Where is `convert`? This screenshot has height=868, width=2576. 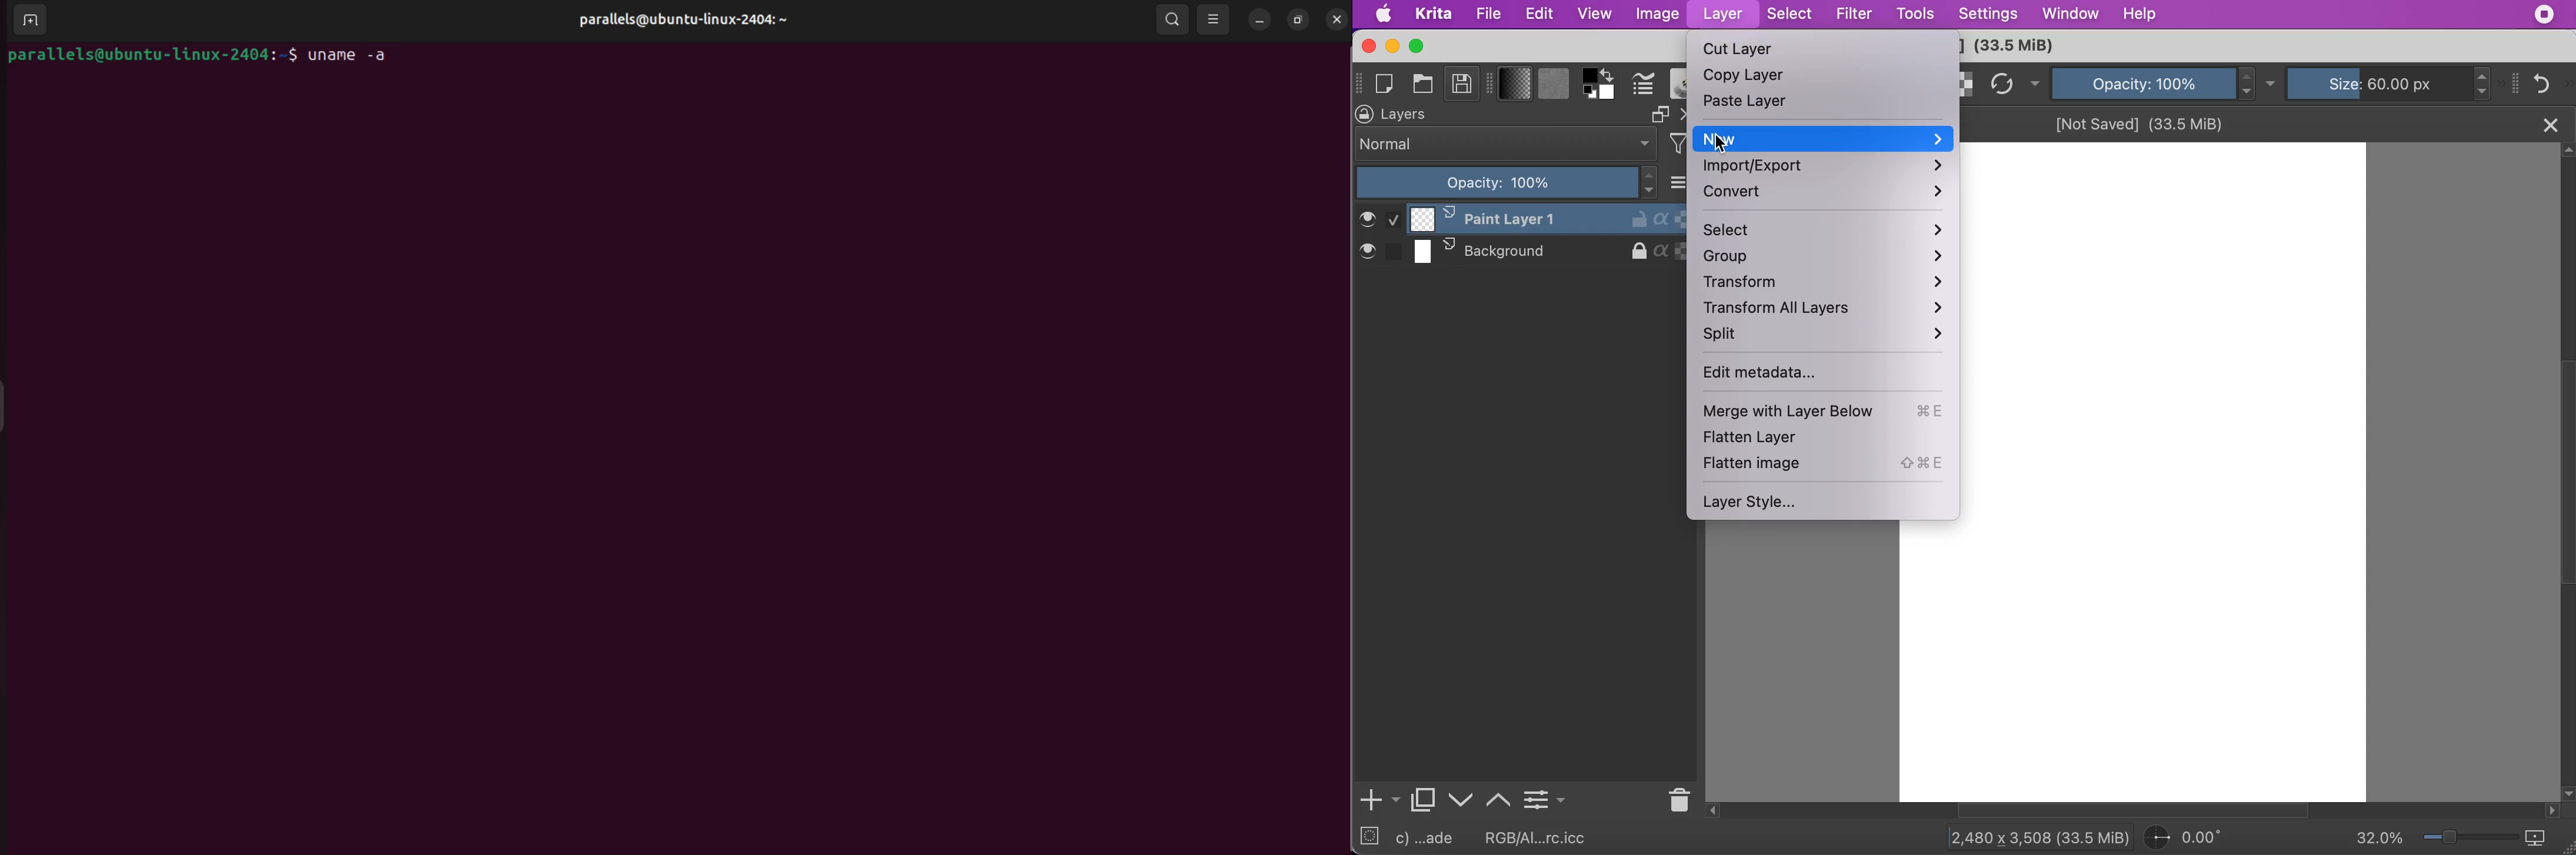 convert is located at coordinates (1825, 195).